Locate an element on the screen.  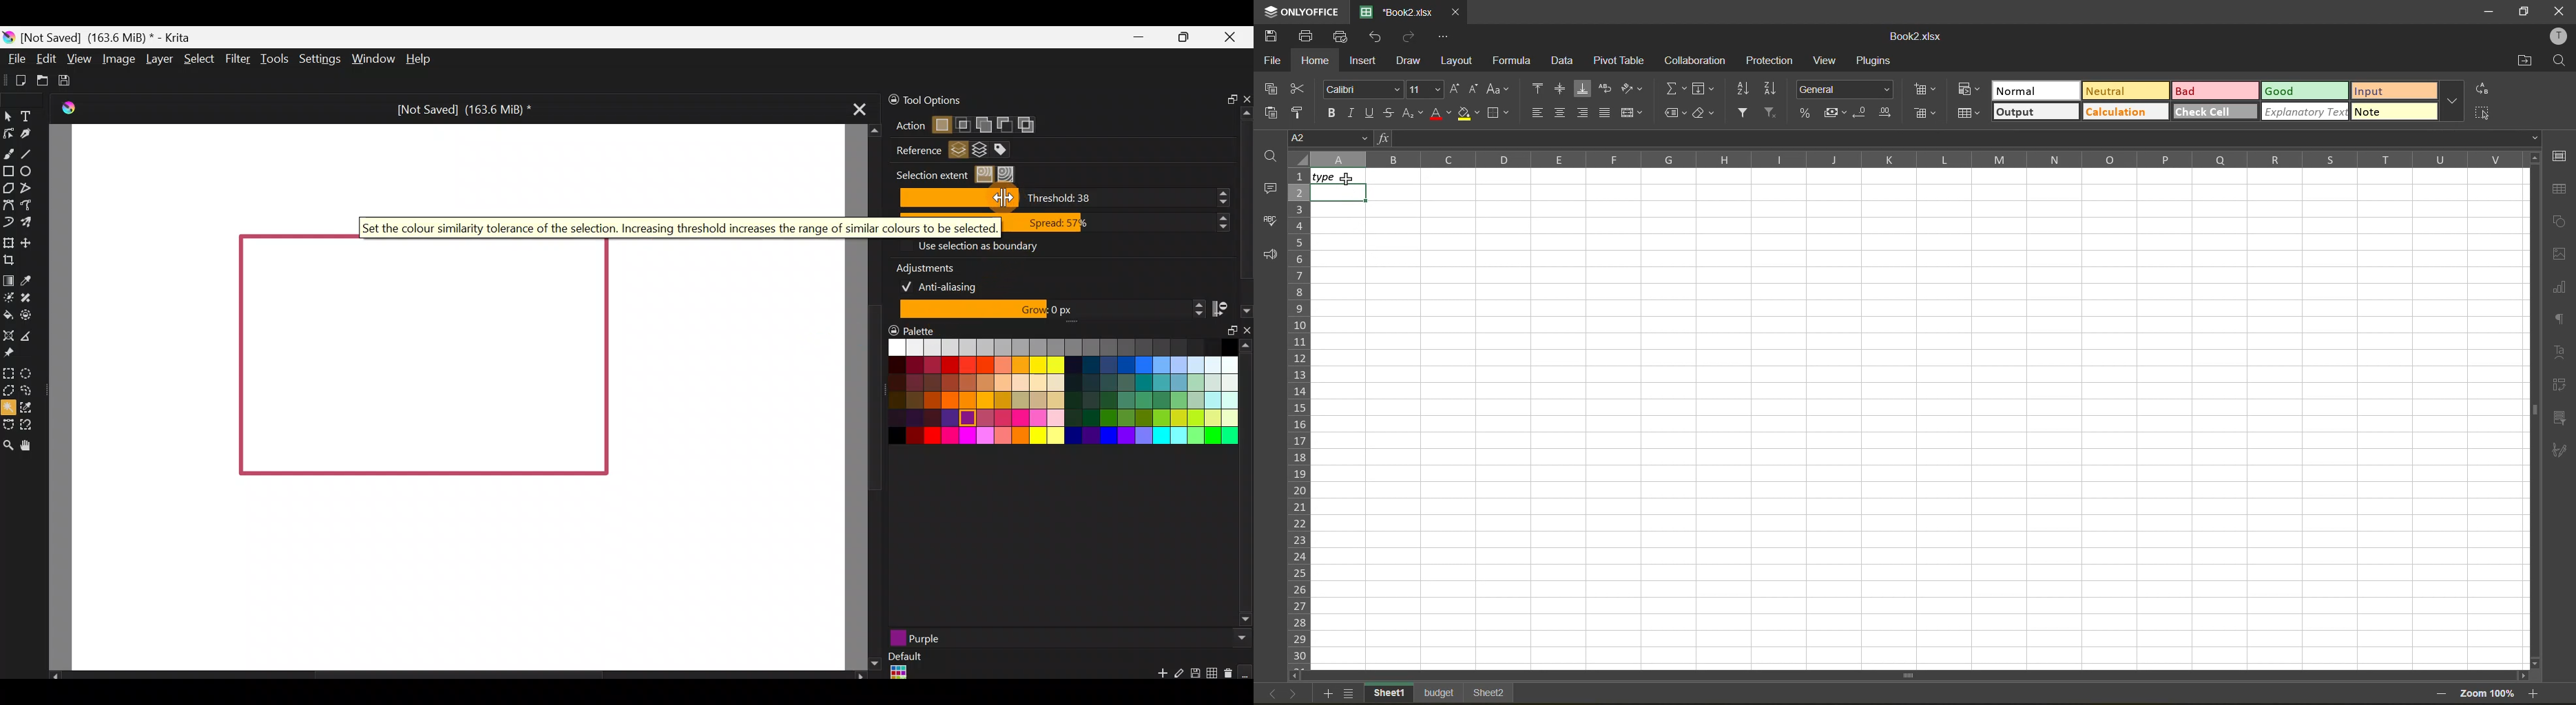
Layer is located at coordinates (159, 58).